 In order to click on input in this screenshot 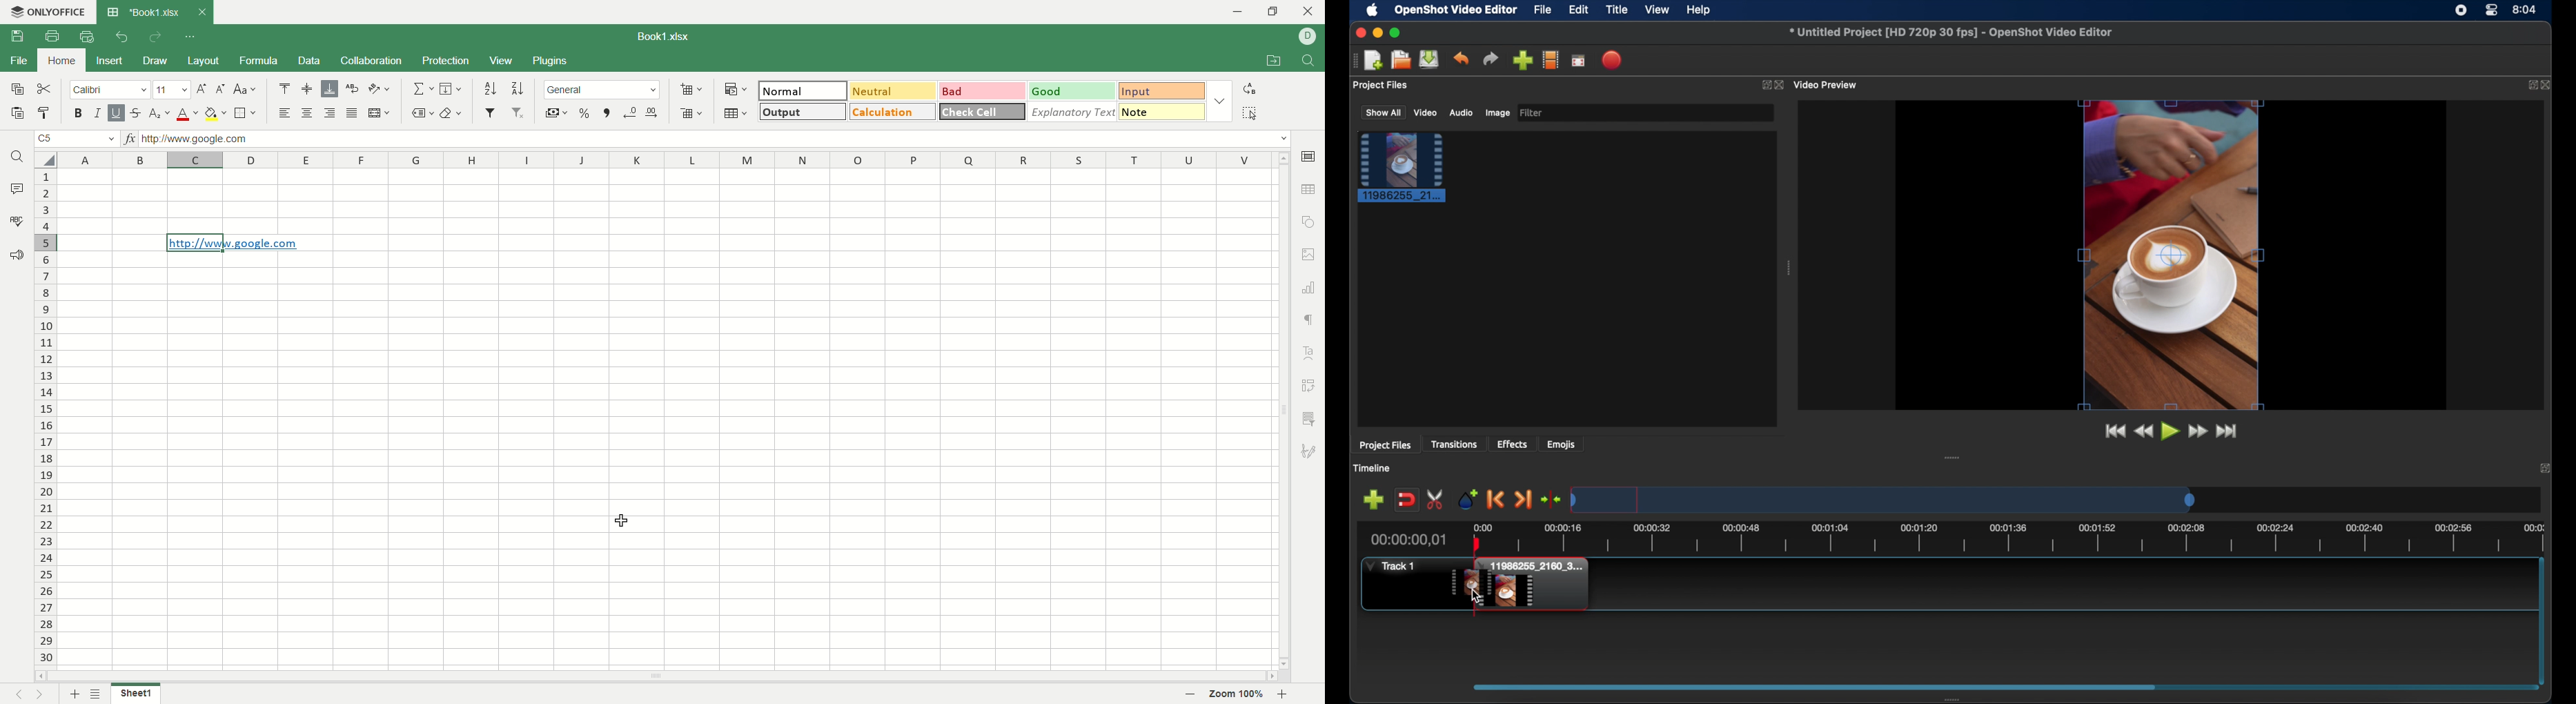, I will do `click(1162, 92)`.